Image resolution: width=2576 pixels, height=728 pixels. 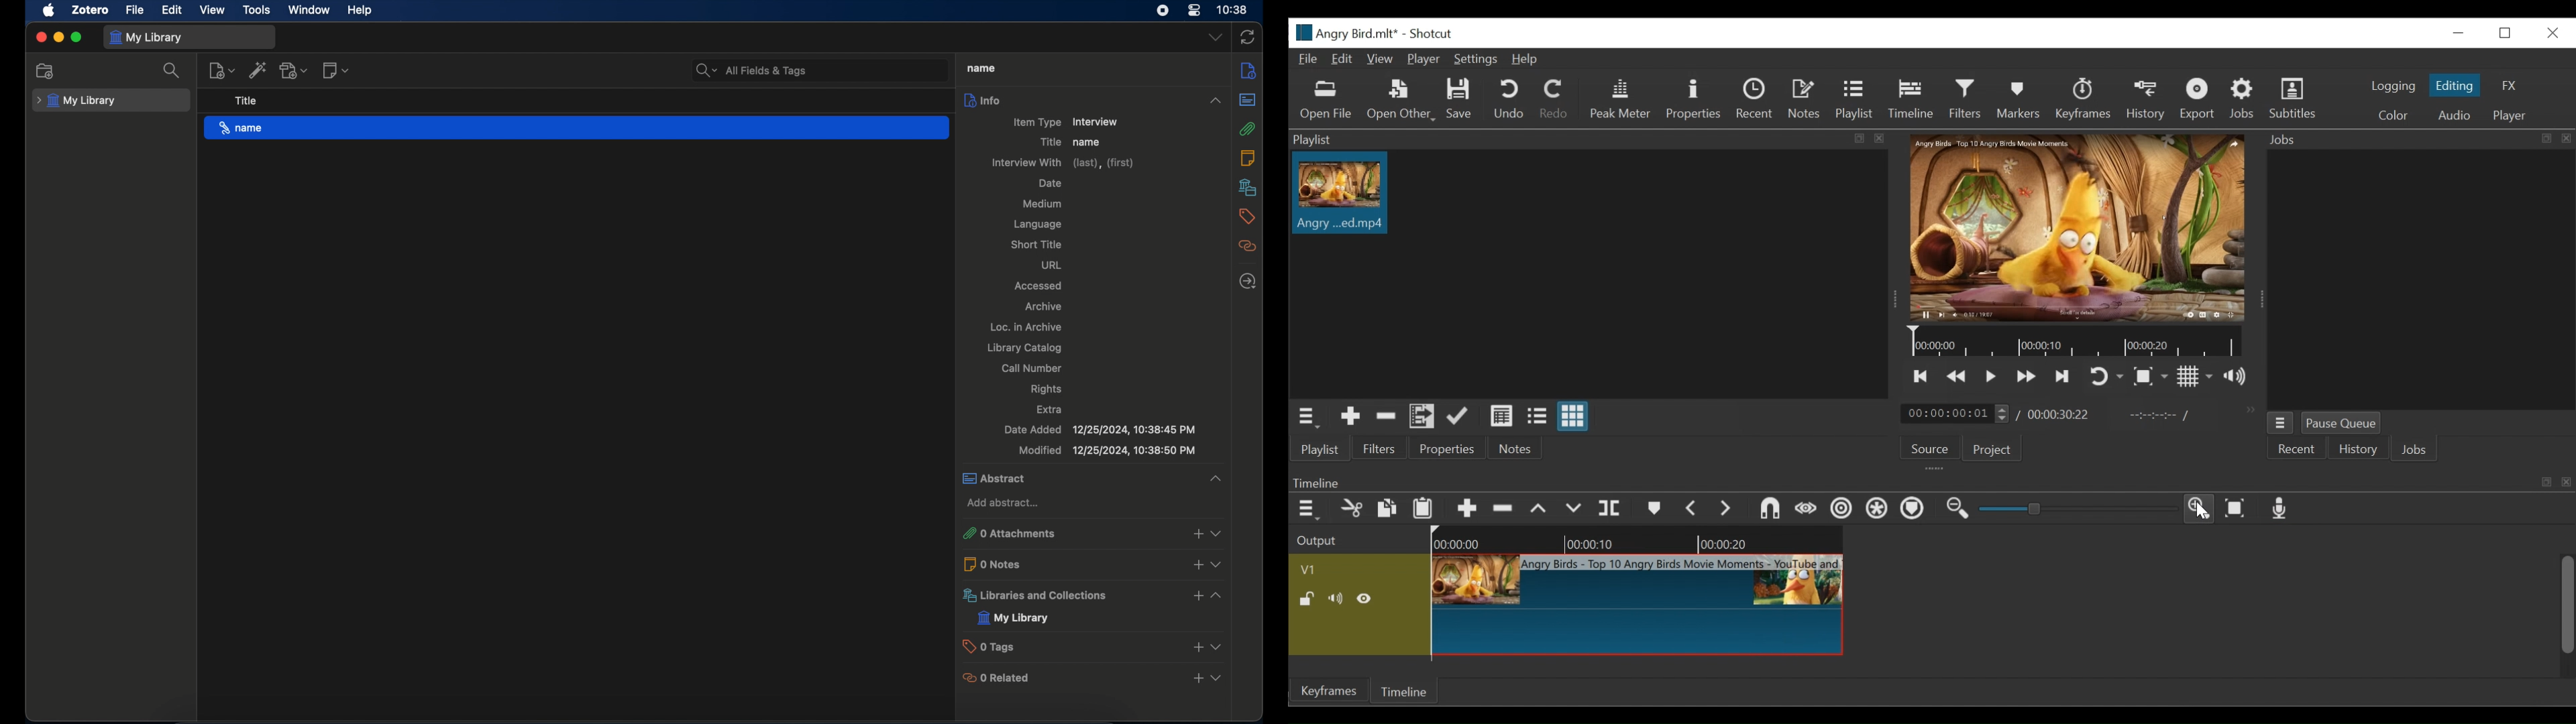 What do you see at coordinates (1957, 376) in the screenshot?
I see `play previous quickly` at bounding box center [1957, 376].